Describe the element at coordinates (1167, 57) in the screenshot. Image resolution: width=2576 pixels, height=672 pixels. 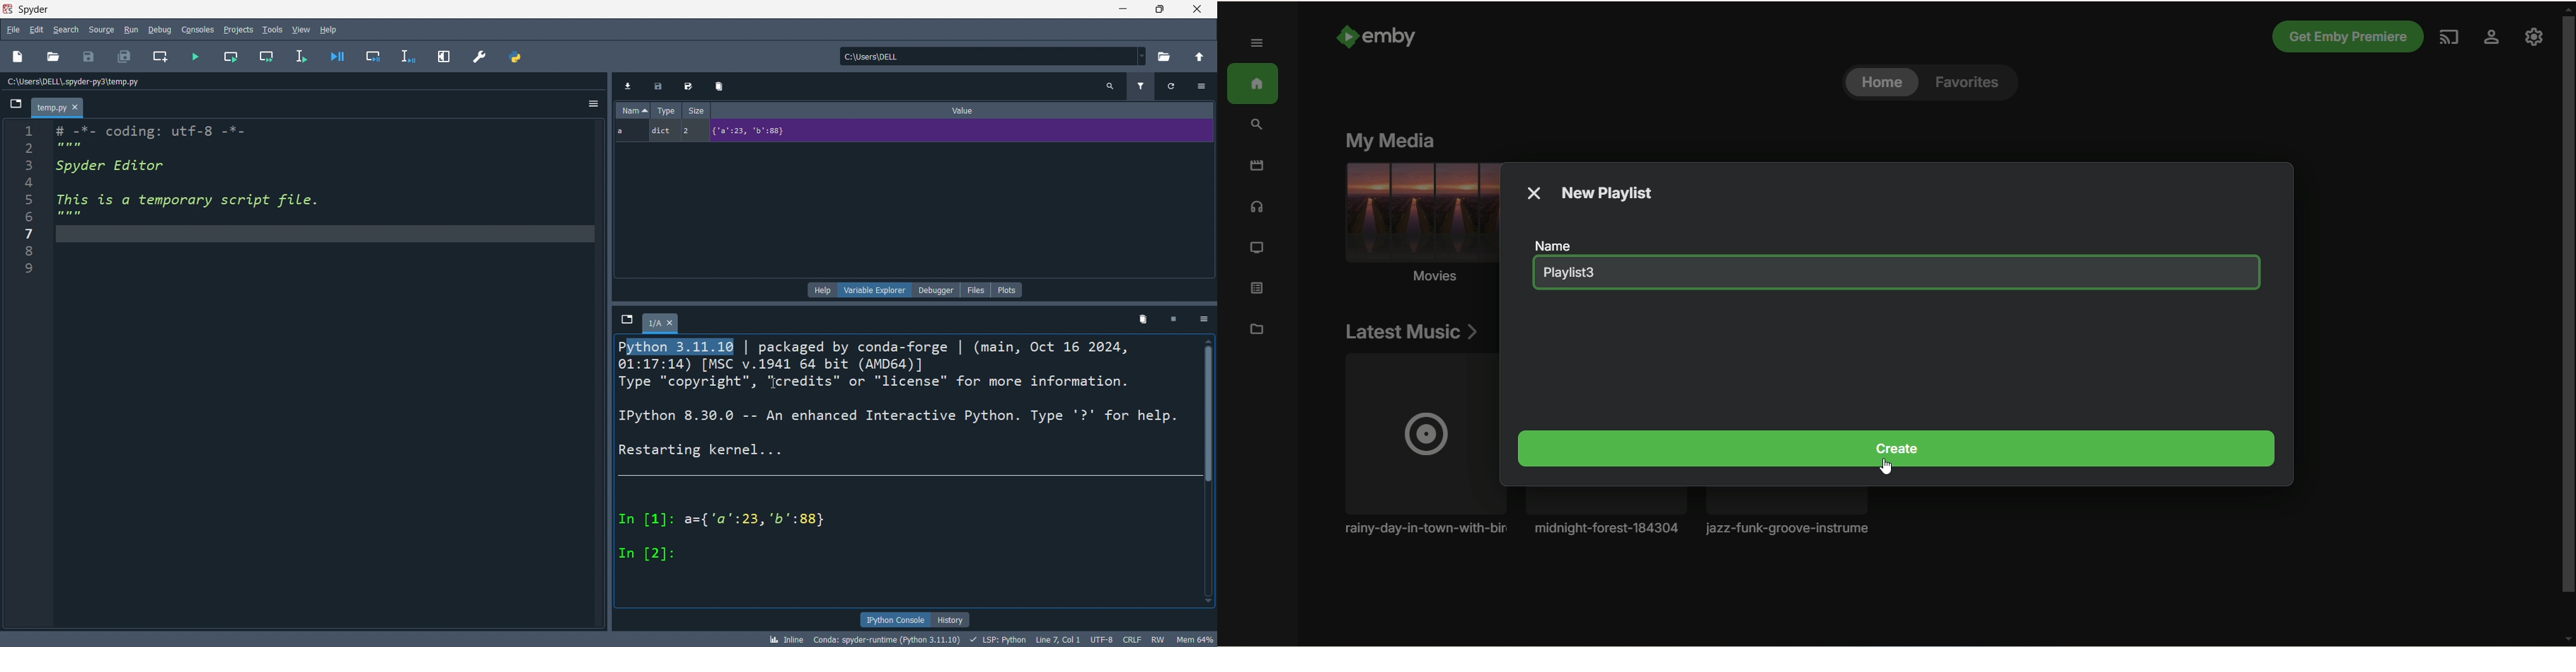
I see `open current directory` at that location.